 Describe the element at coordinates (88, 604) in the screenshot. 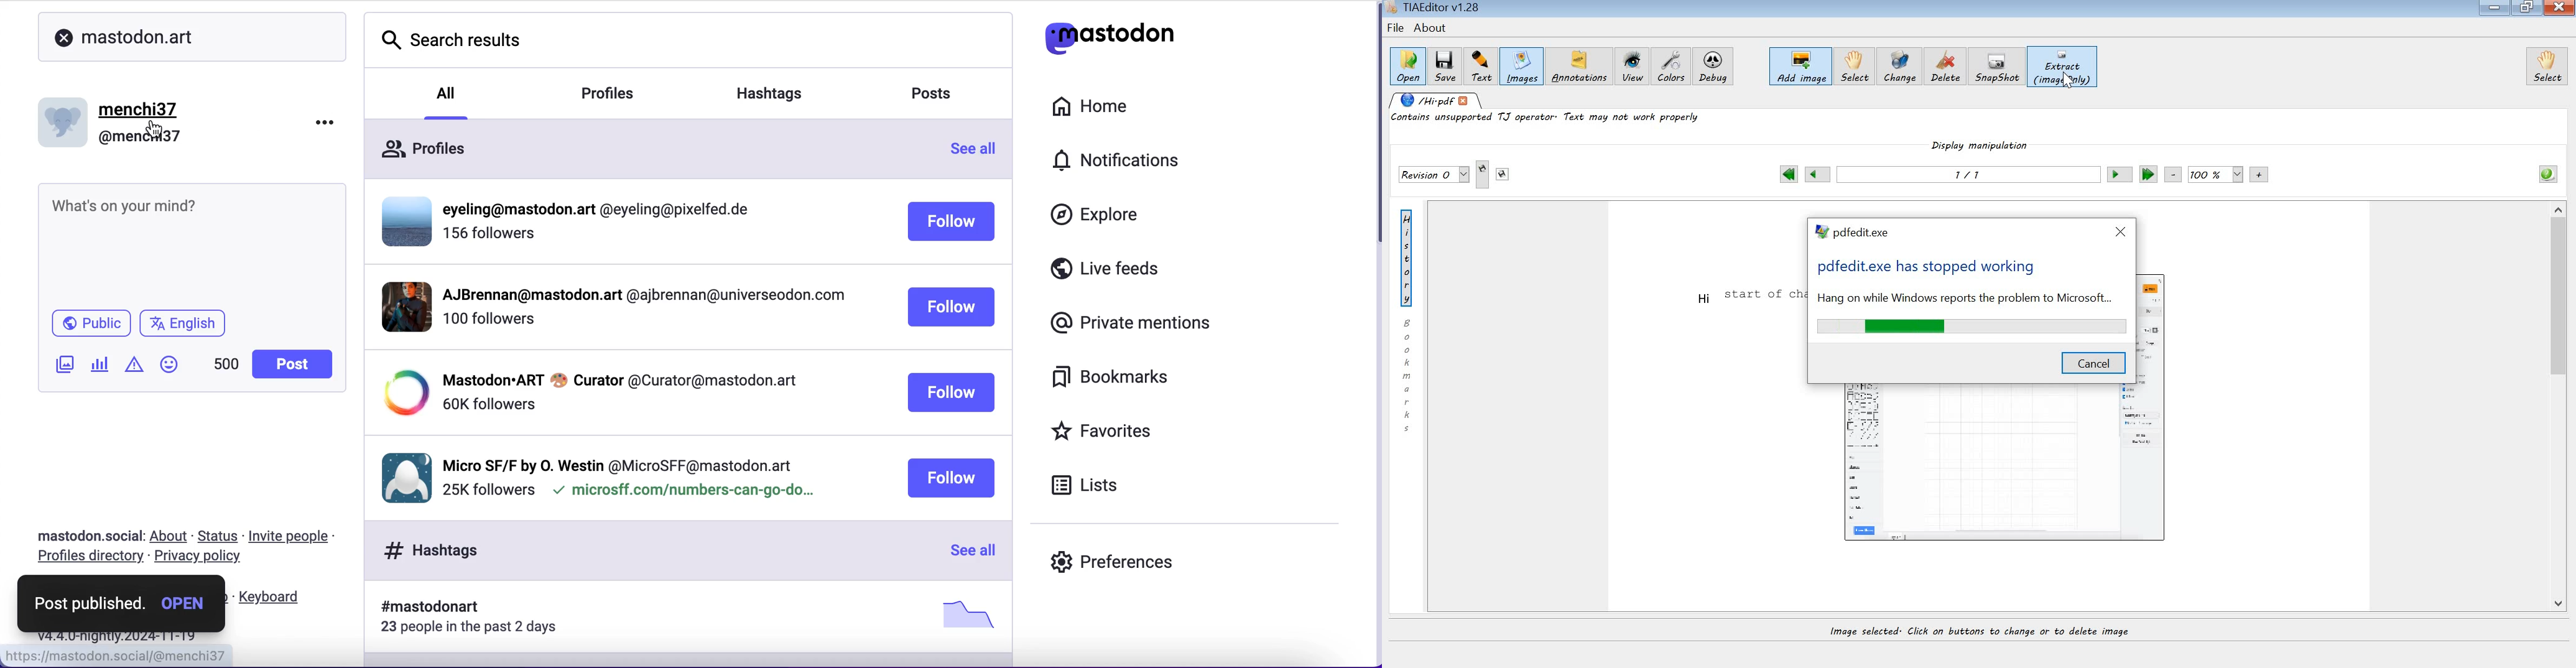

I see `post published` at that location.